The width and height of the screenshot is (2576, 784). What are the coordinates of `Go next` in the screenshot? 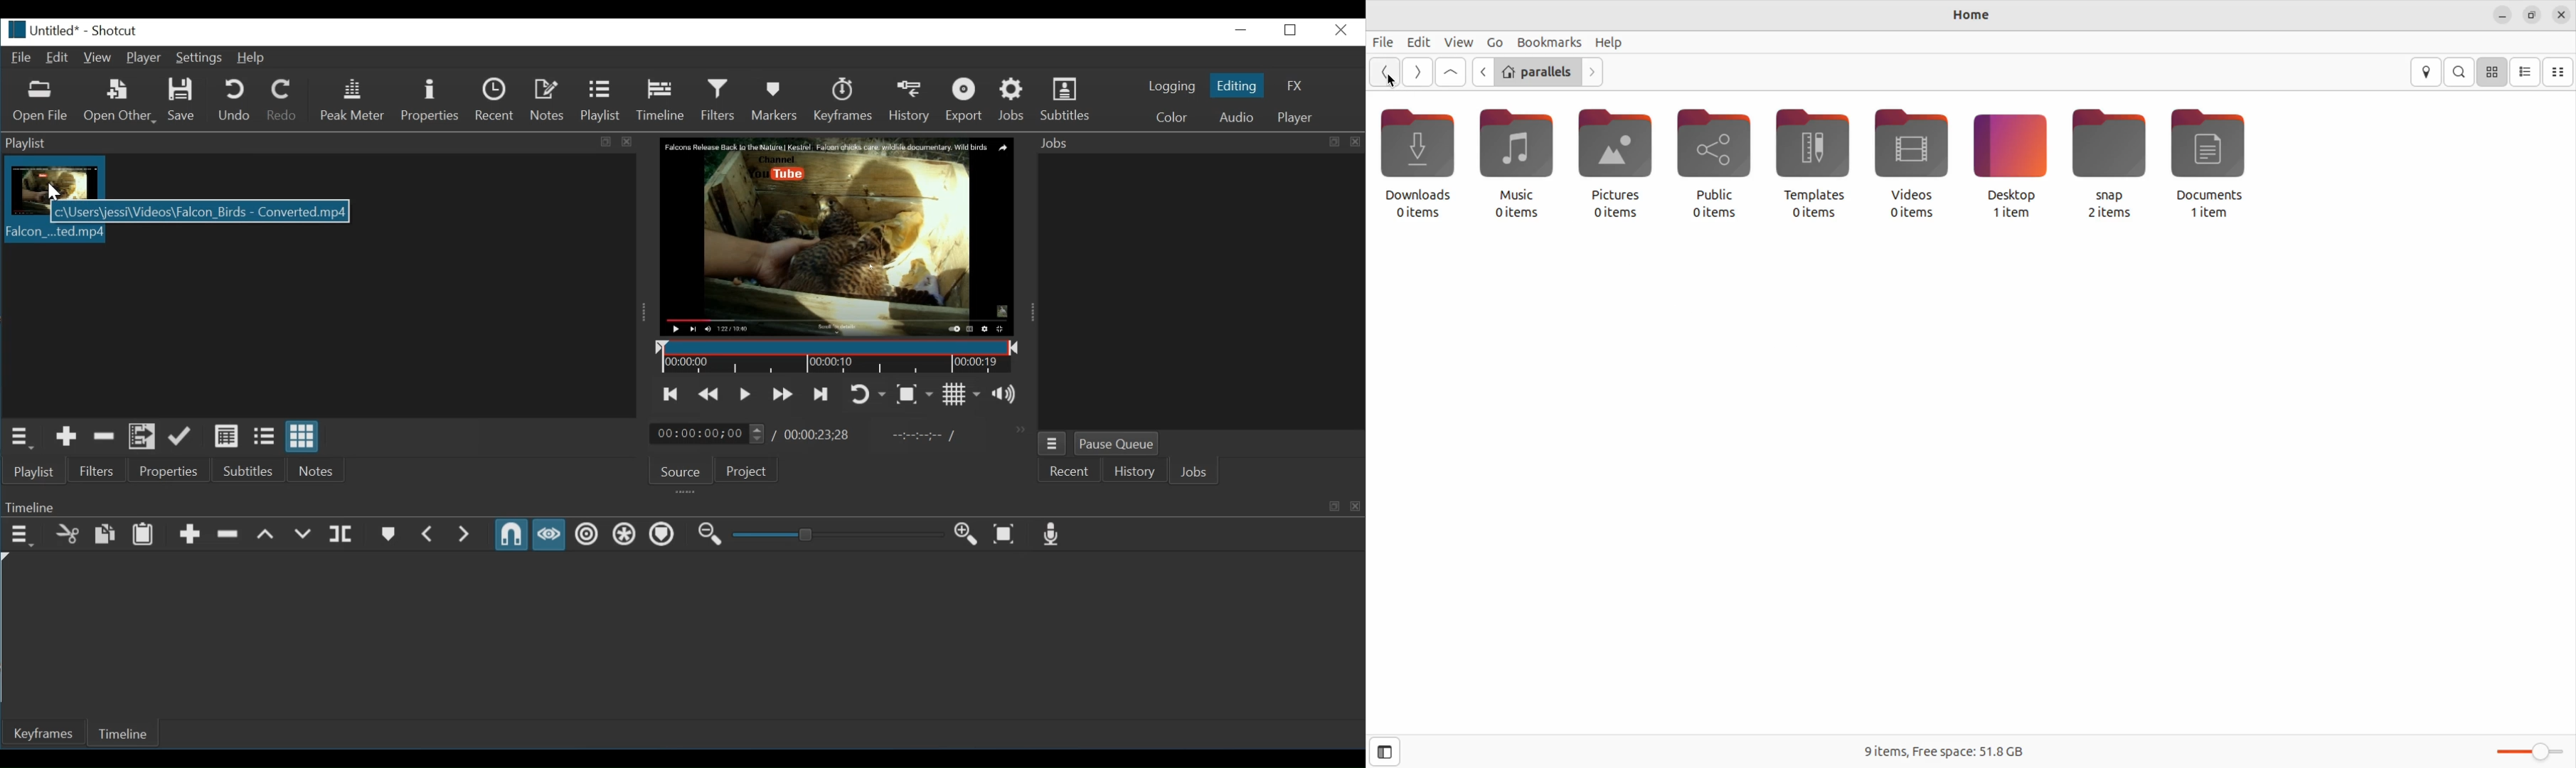 It's located at (1418, 72).